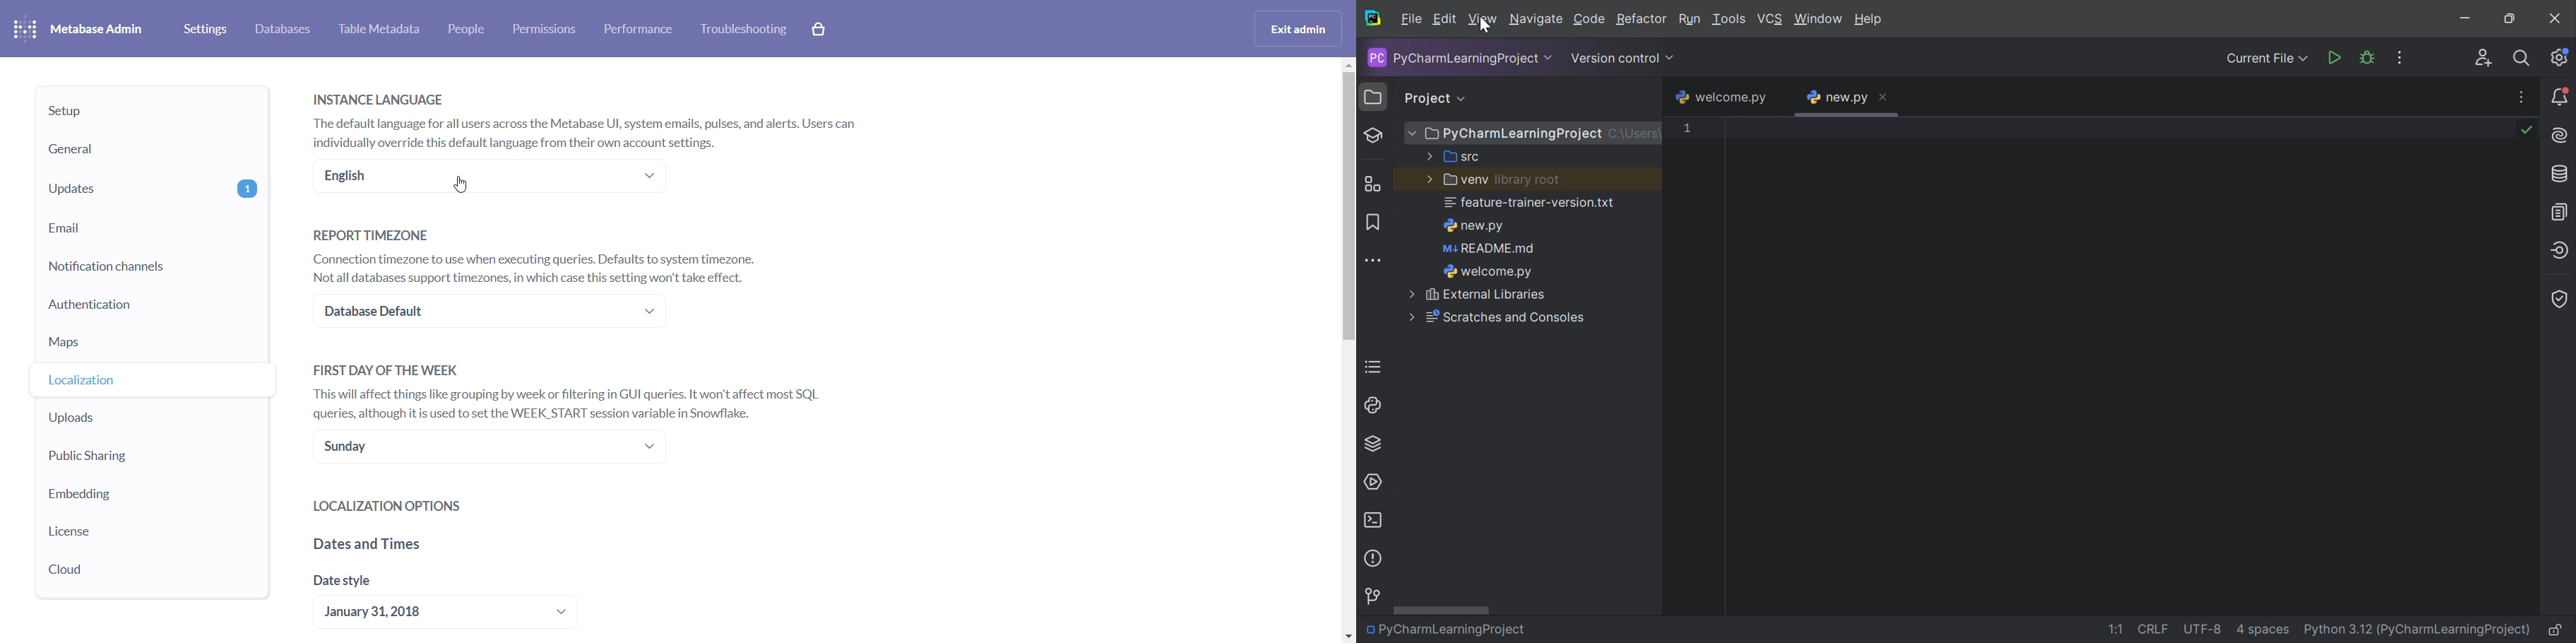  I want to click on people, so click(470, 29).